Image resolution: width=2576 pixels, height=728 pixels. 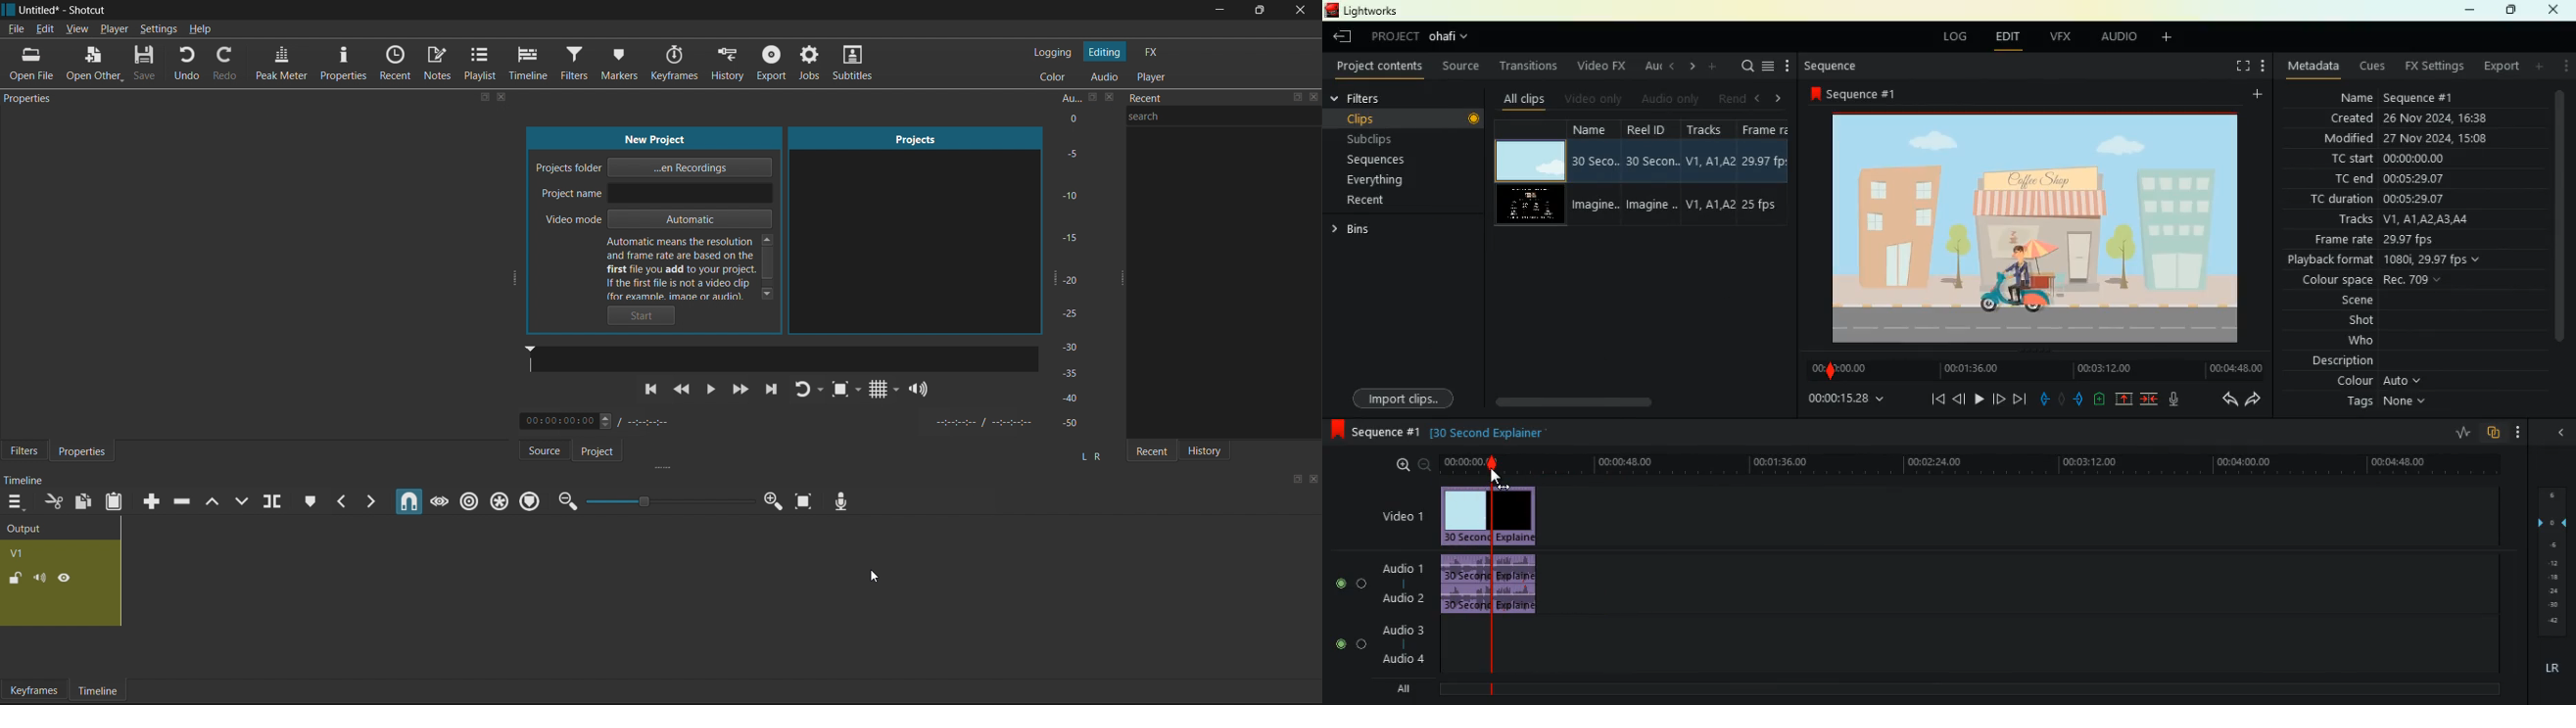 What do you see at coordinates (1652, 67) in the screenshot?
I see `au` at bounding box center [1652, 67].